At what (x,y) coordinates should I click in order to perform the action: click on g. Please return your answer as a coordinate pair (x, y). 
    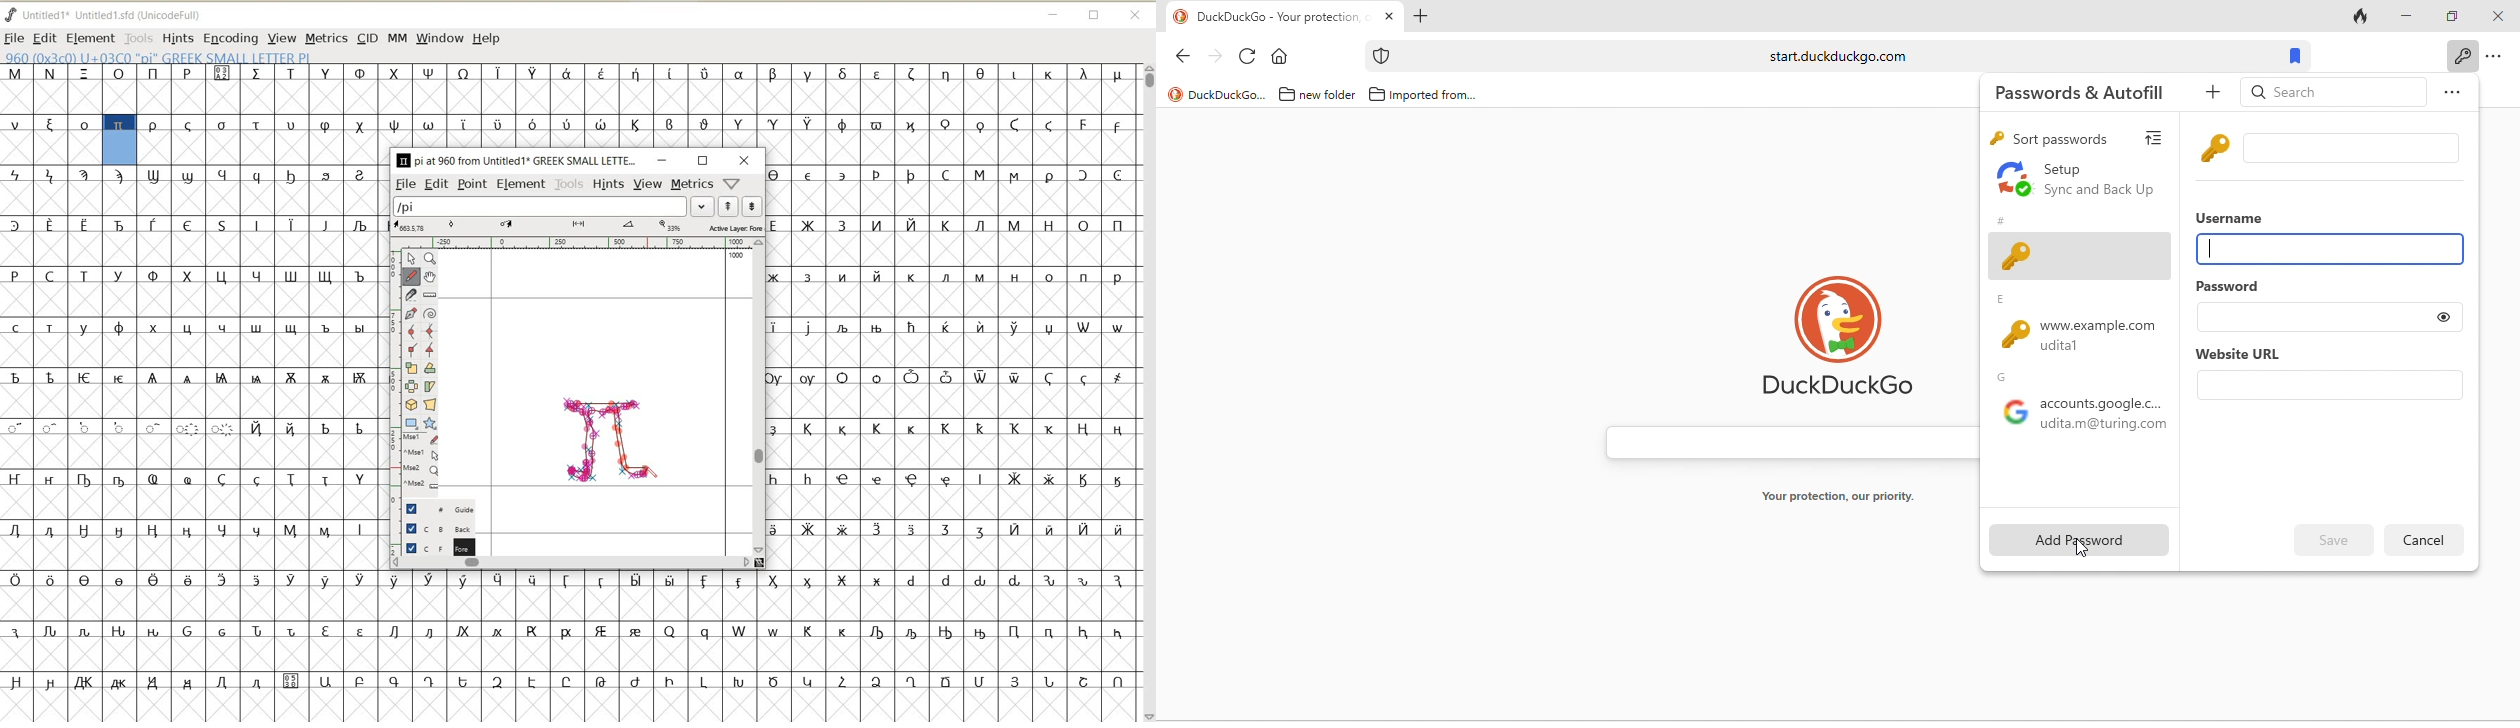
    Looking at the image, I should click on (2006, 377).